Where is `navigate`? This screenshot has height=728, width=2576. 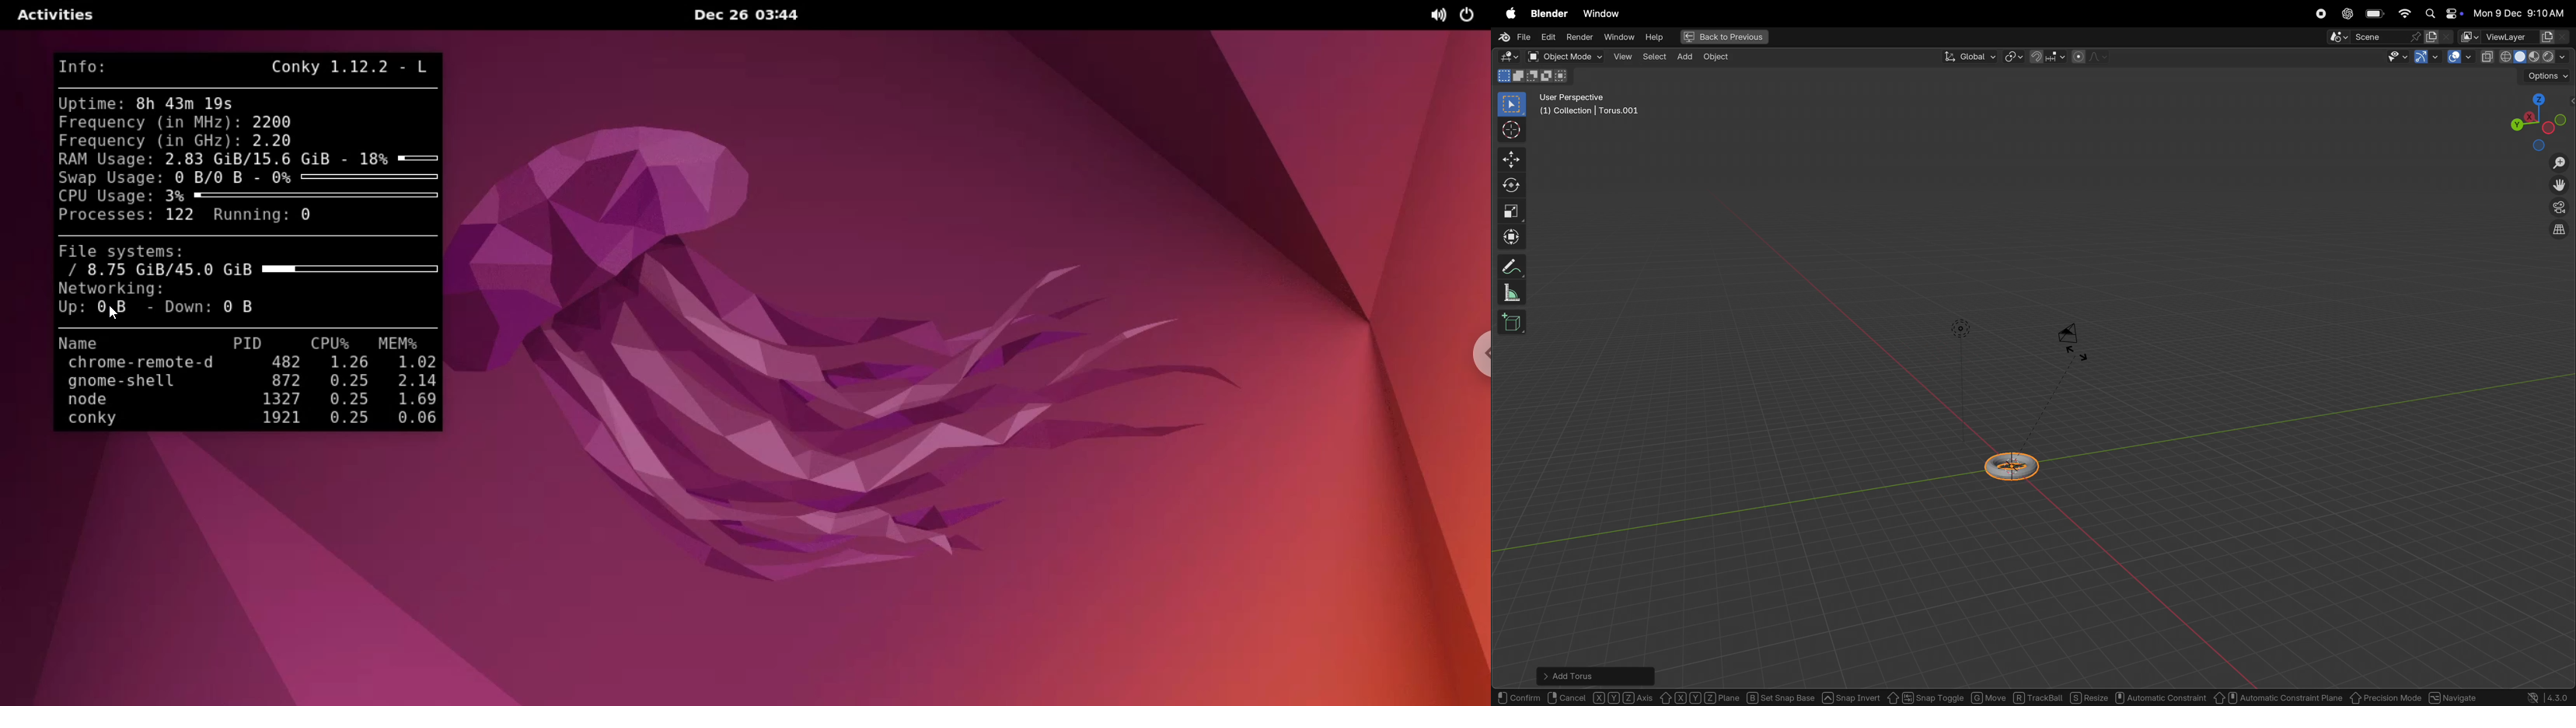
navigate is located at coordinates (2456, 696).